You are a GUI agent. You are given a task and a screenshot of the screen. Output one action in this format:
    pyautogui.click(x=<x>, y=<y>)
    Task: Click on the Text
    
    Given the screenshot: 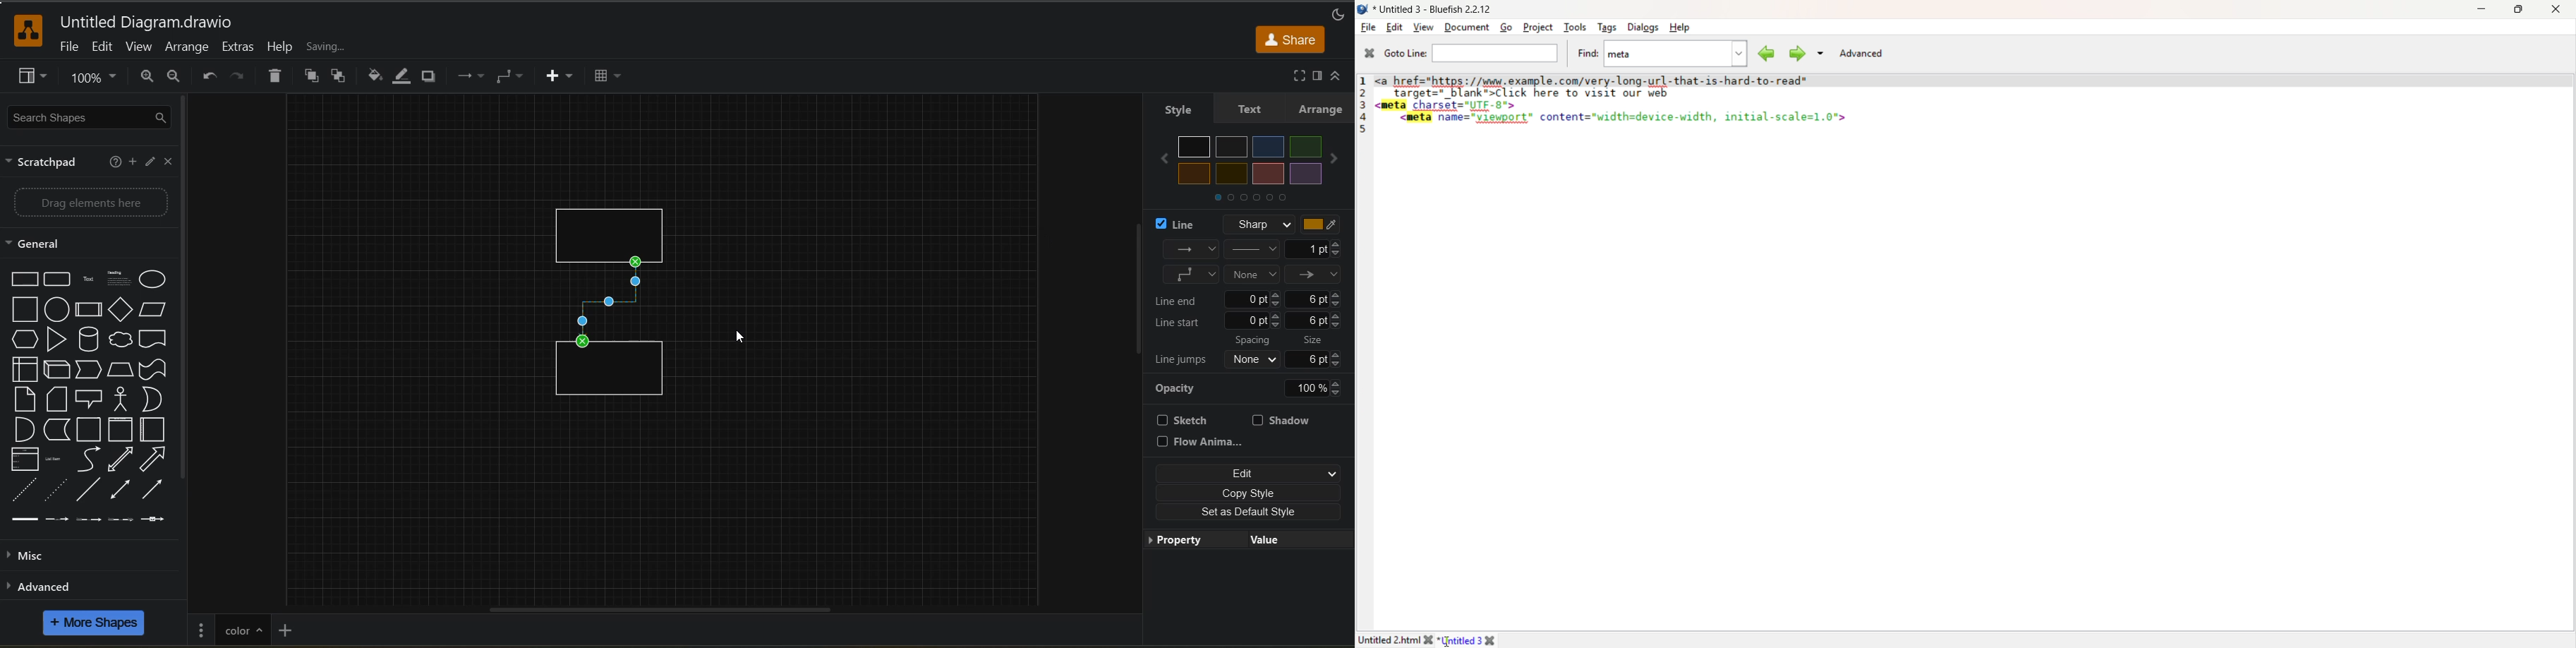 What is the action you would take?
    pyautogui.click(x=90, y=279)
    